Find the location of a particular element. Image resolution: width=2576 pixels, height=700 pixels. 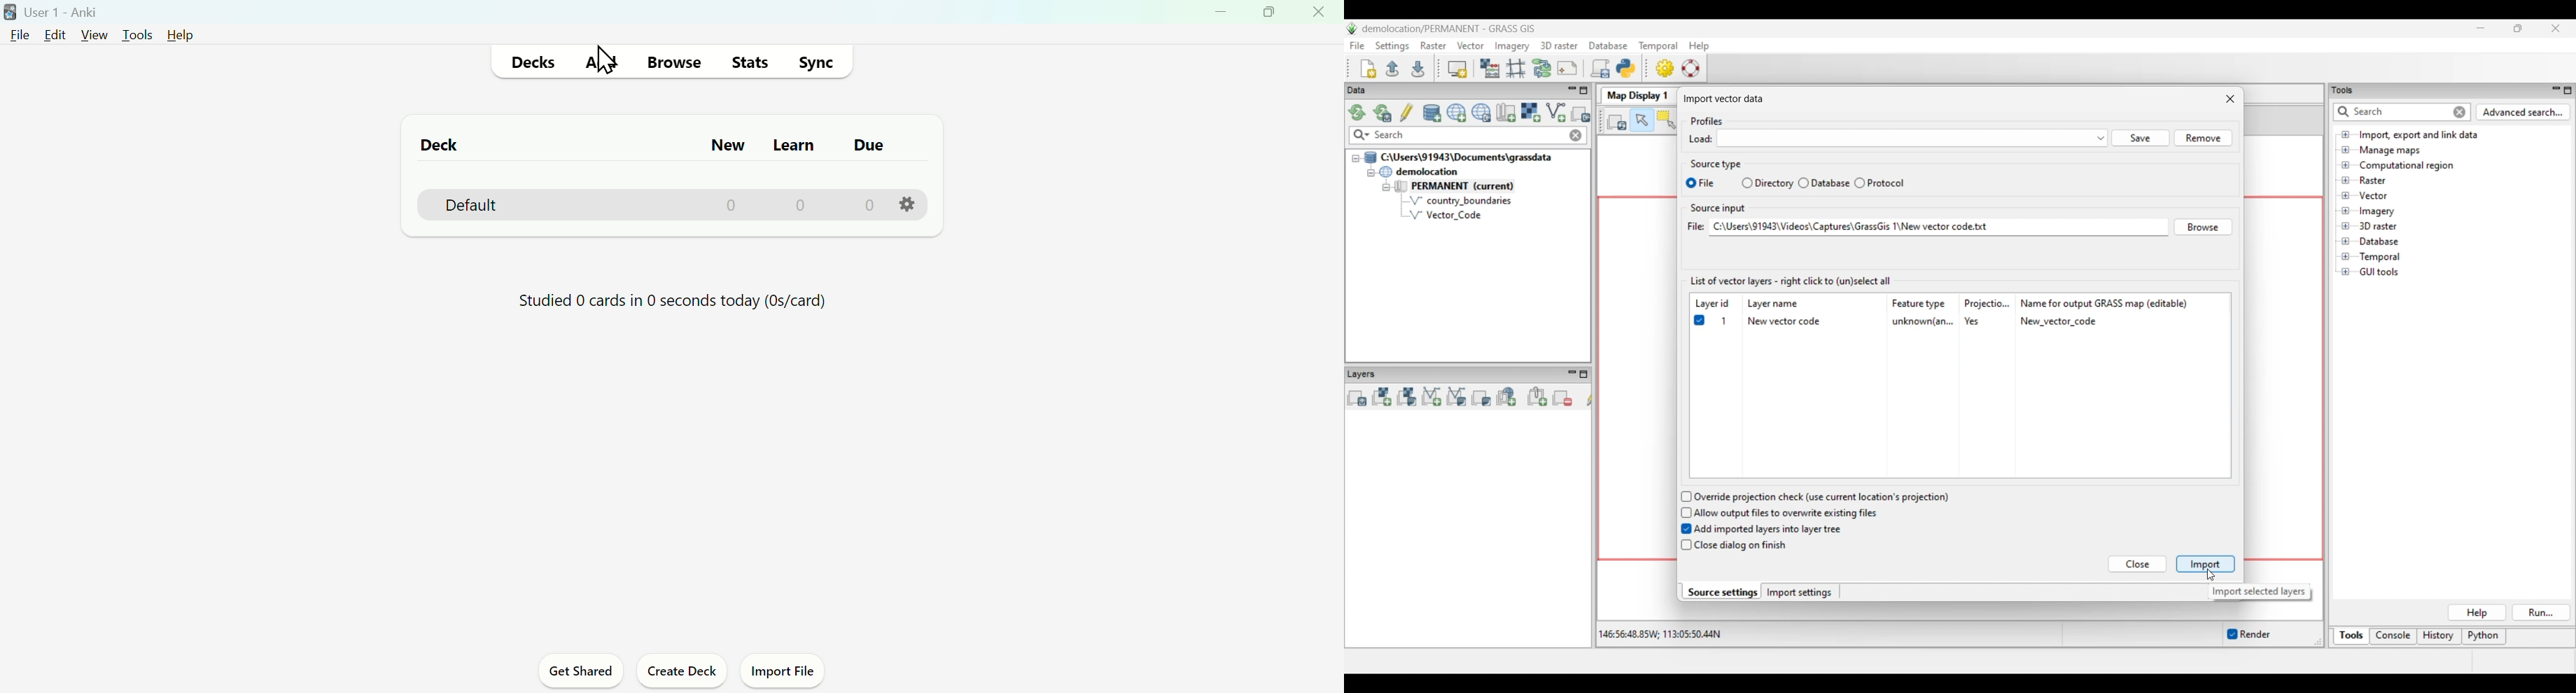

Studied 0 cards in 0 seconds today (0s/card) is located at coordinates (673, 301).